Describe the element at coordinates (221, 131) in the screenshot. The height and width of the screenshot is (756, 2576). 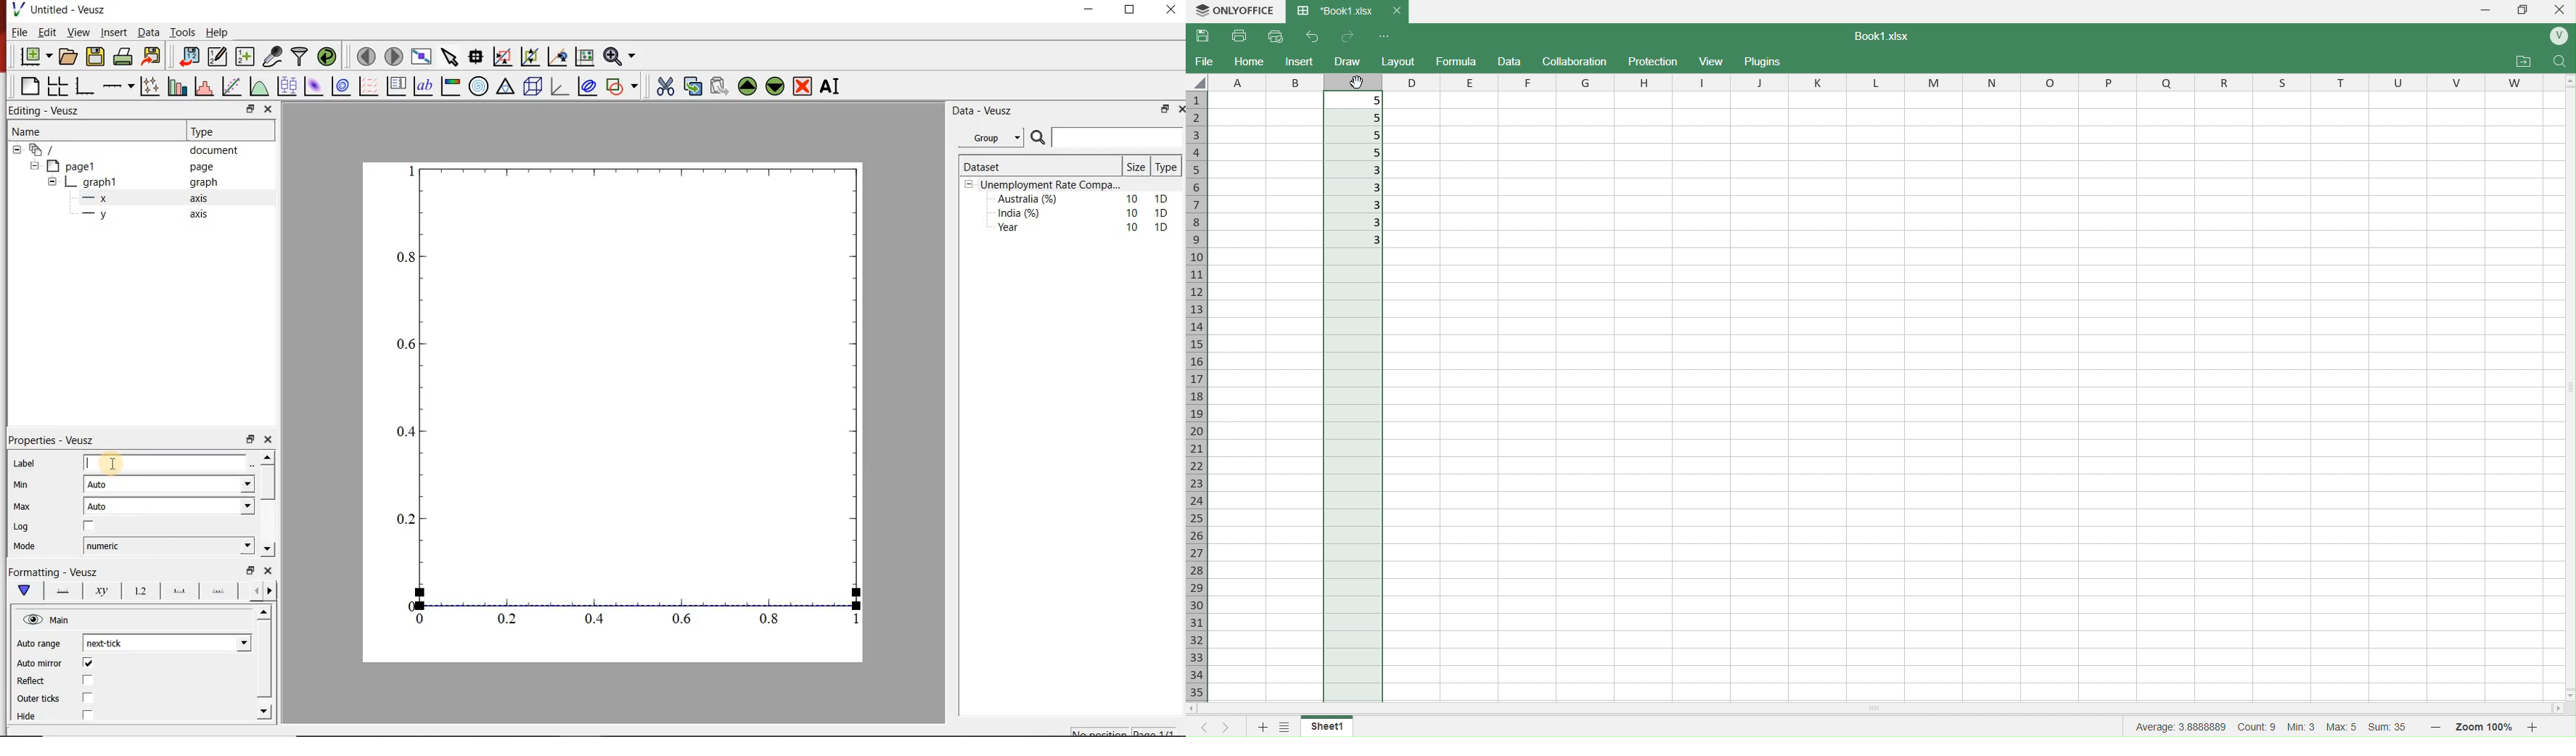
I see `Type` at that location.